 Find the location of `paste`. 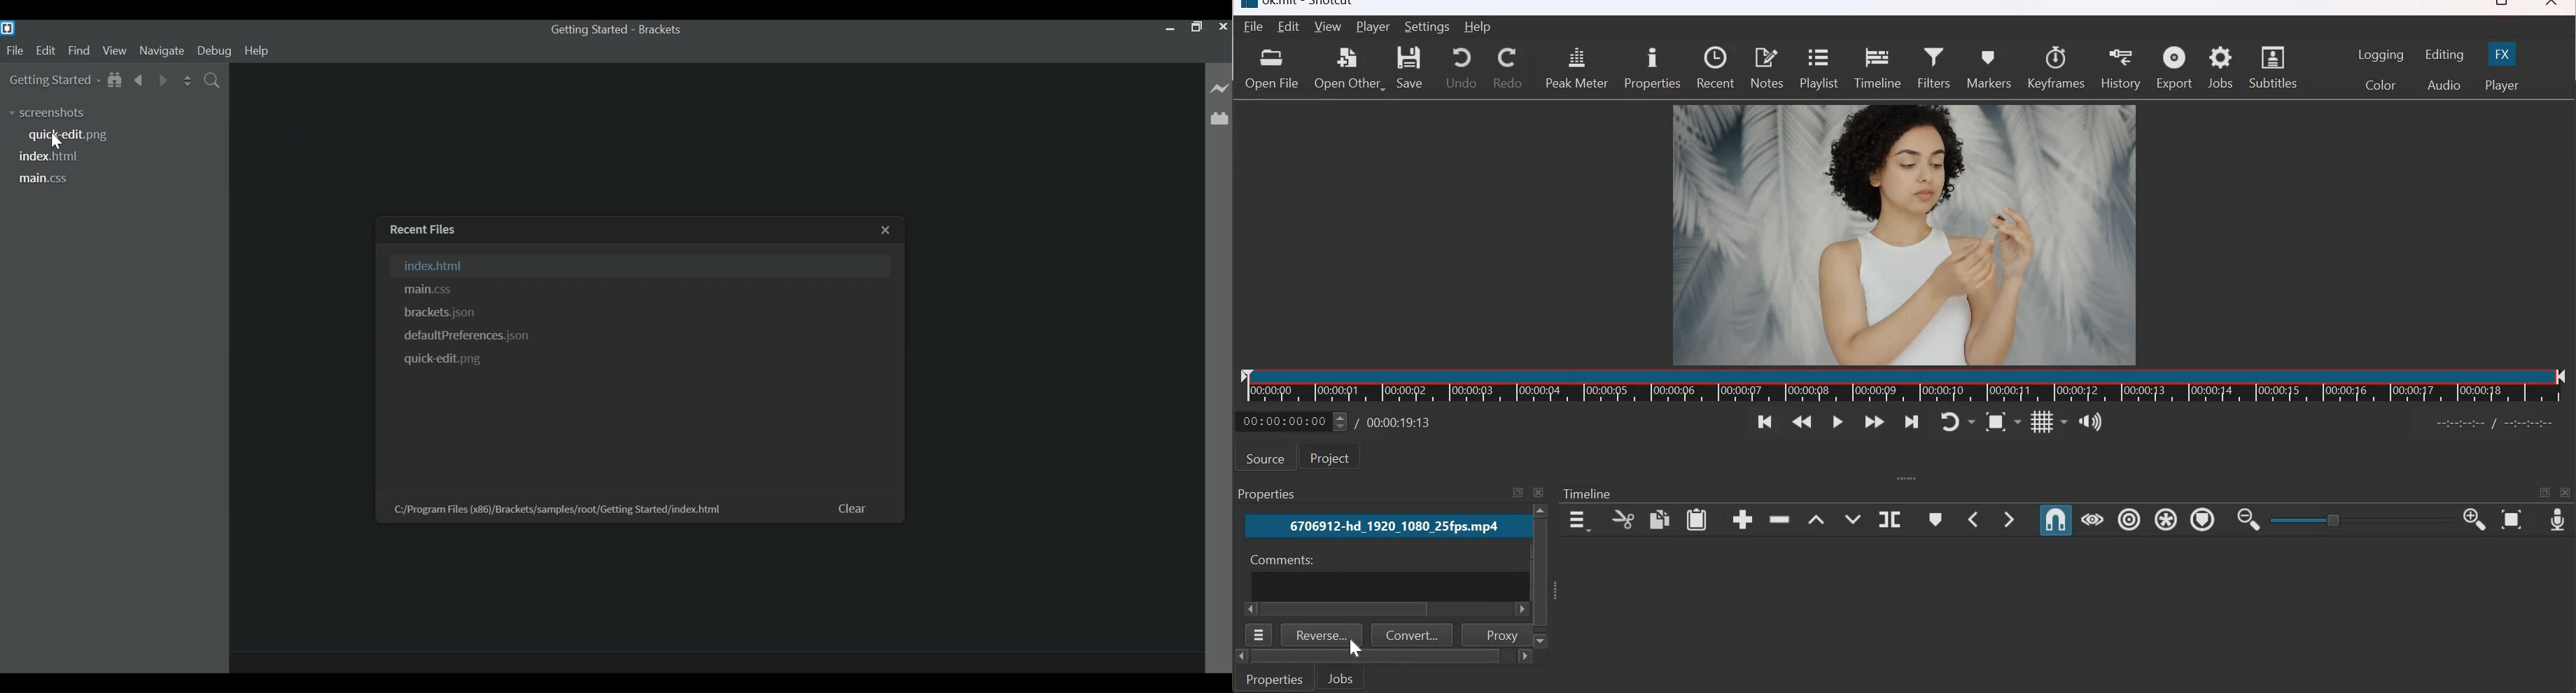

paste is located at coordinates (1698, 519).